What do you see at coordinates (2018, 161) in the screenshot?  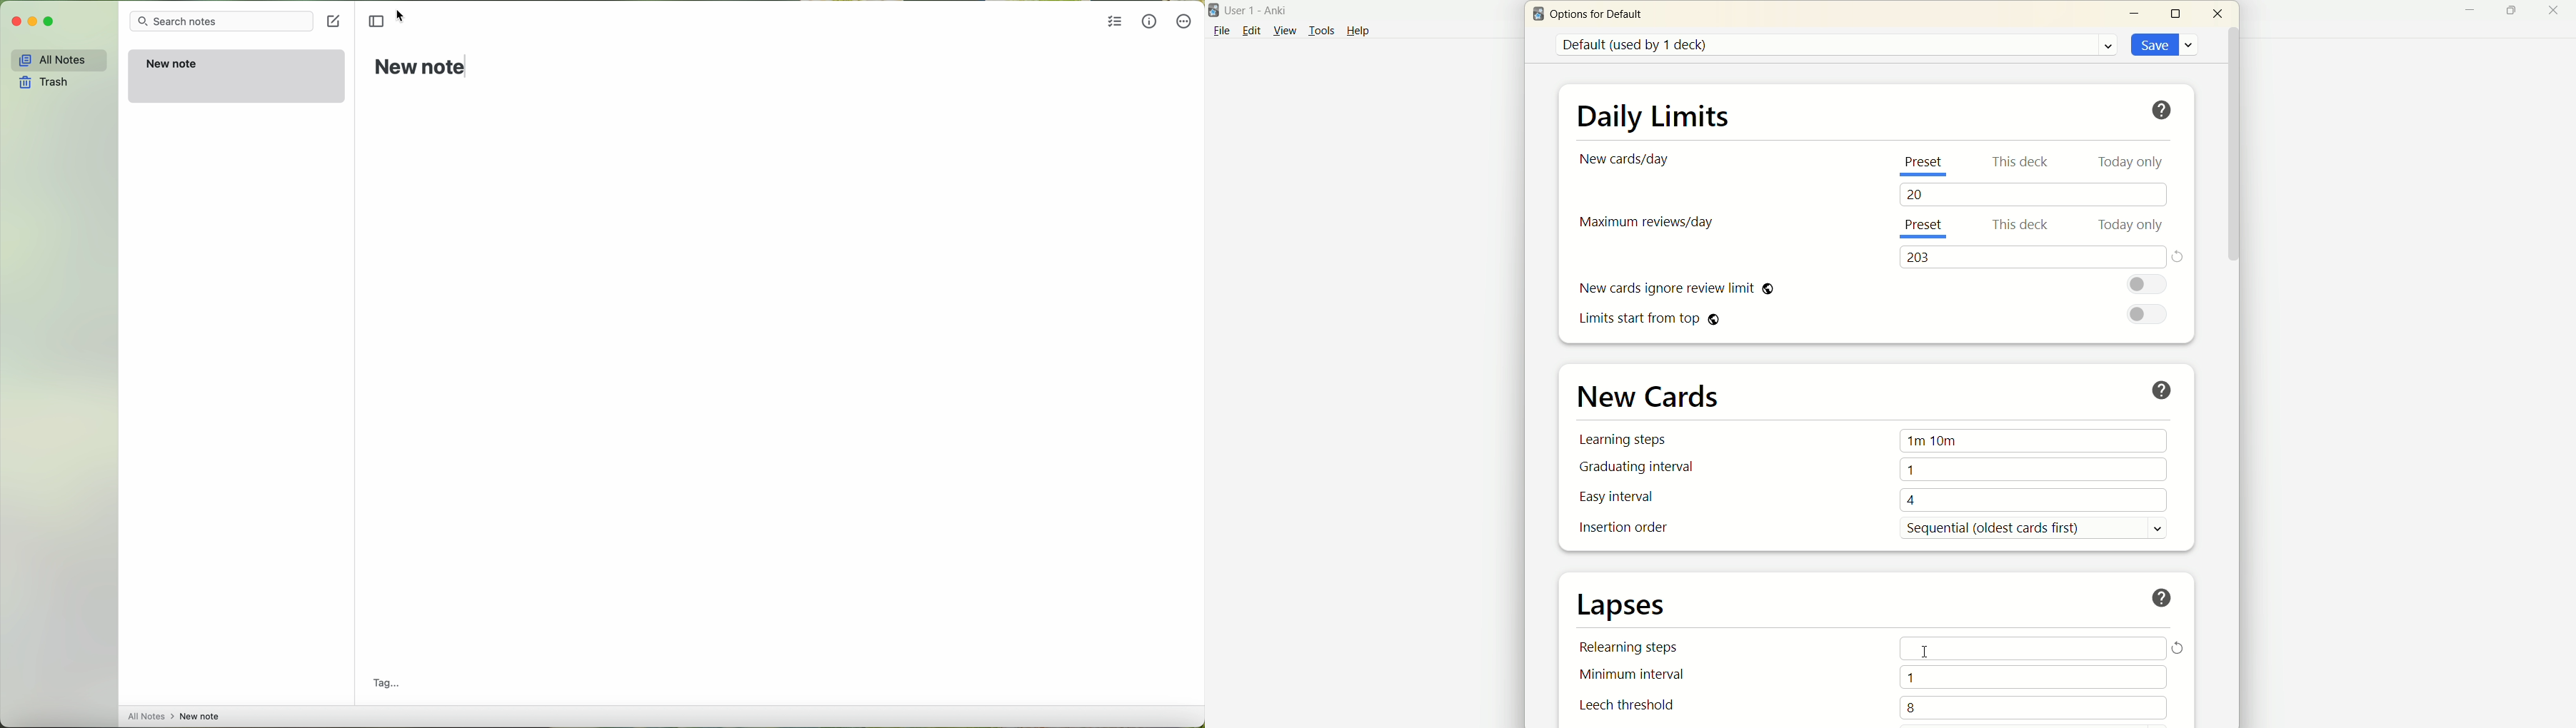 I see `this deck` at bounding box center [2018, 161].